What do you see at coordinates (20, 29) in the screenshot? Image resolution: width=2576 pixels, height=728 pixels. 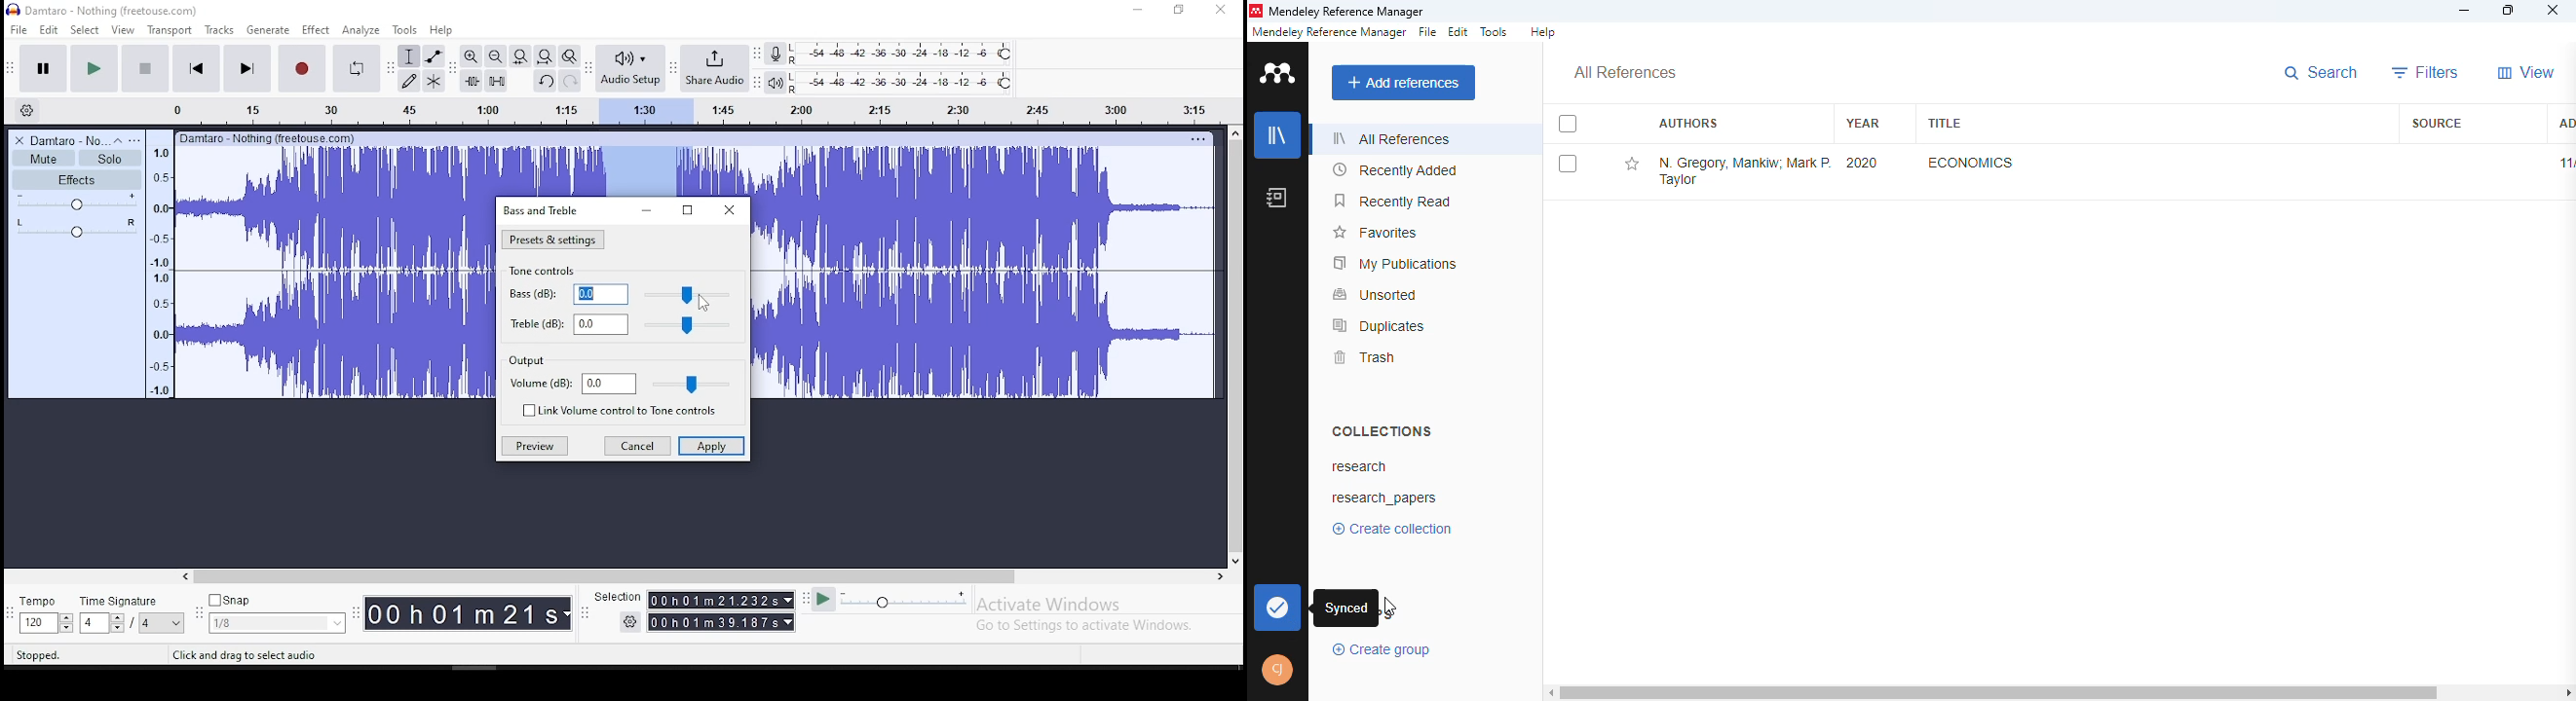 I see `file` at bounding box center [20, 29].